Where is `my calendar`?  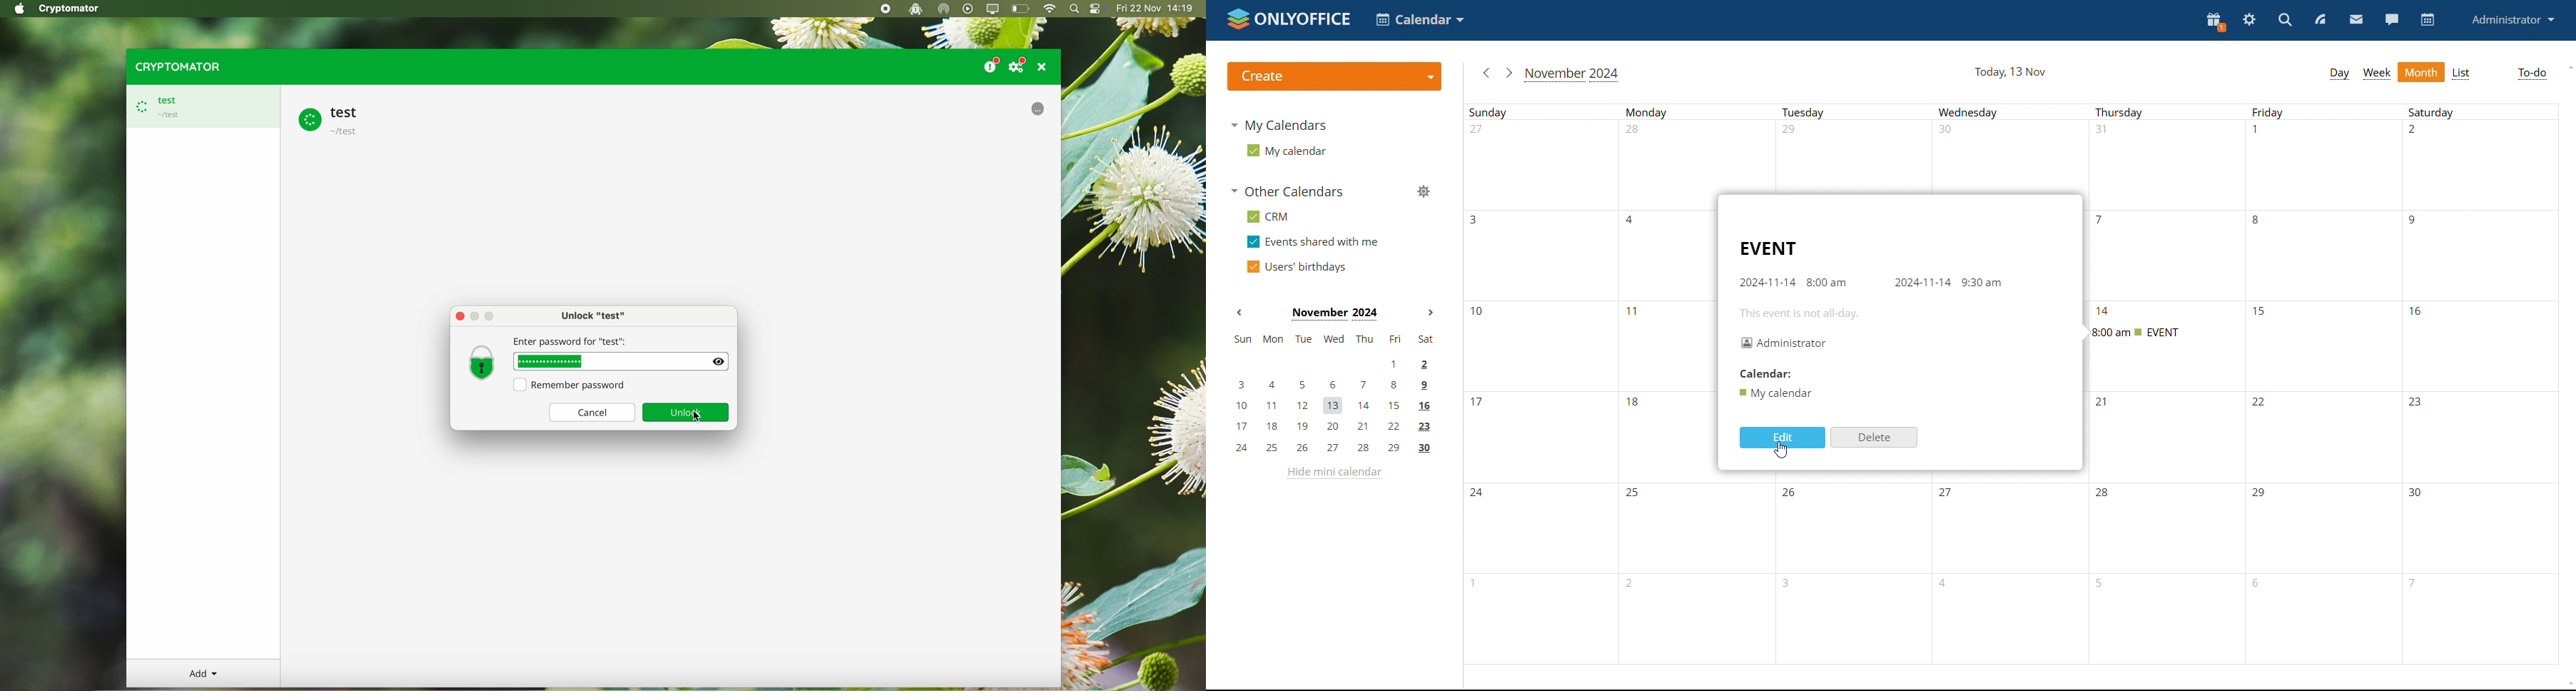 my calendar is located at coordinates (1286, 150).